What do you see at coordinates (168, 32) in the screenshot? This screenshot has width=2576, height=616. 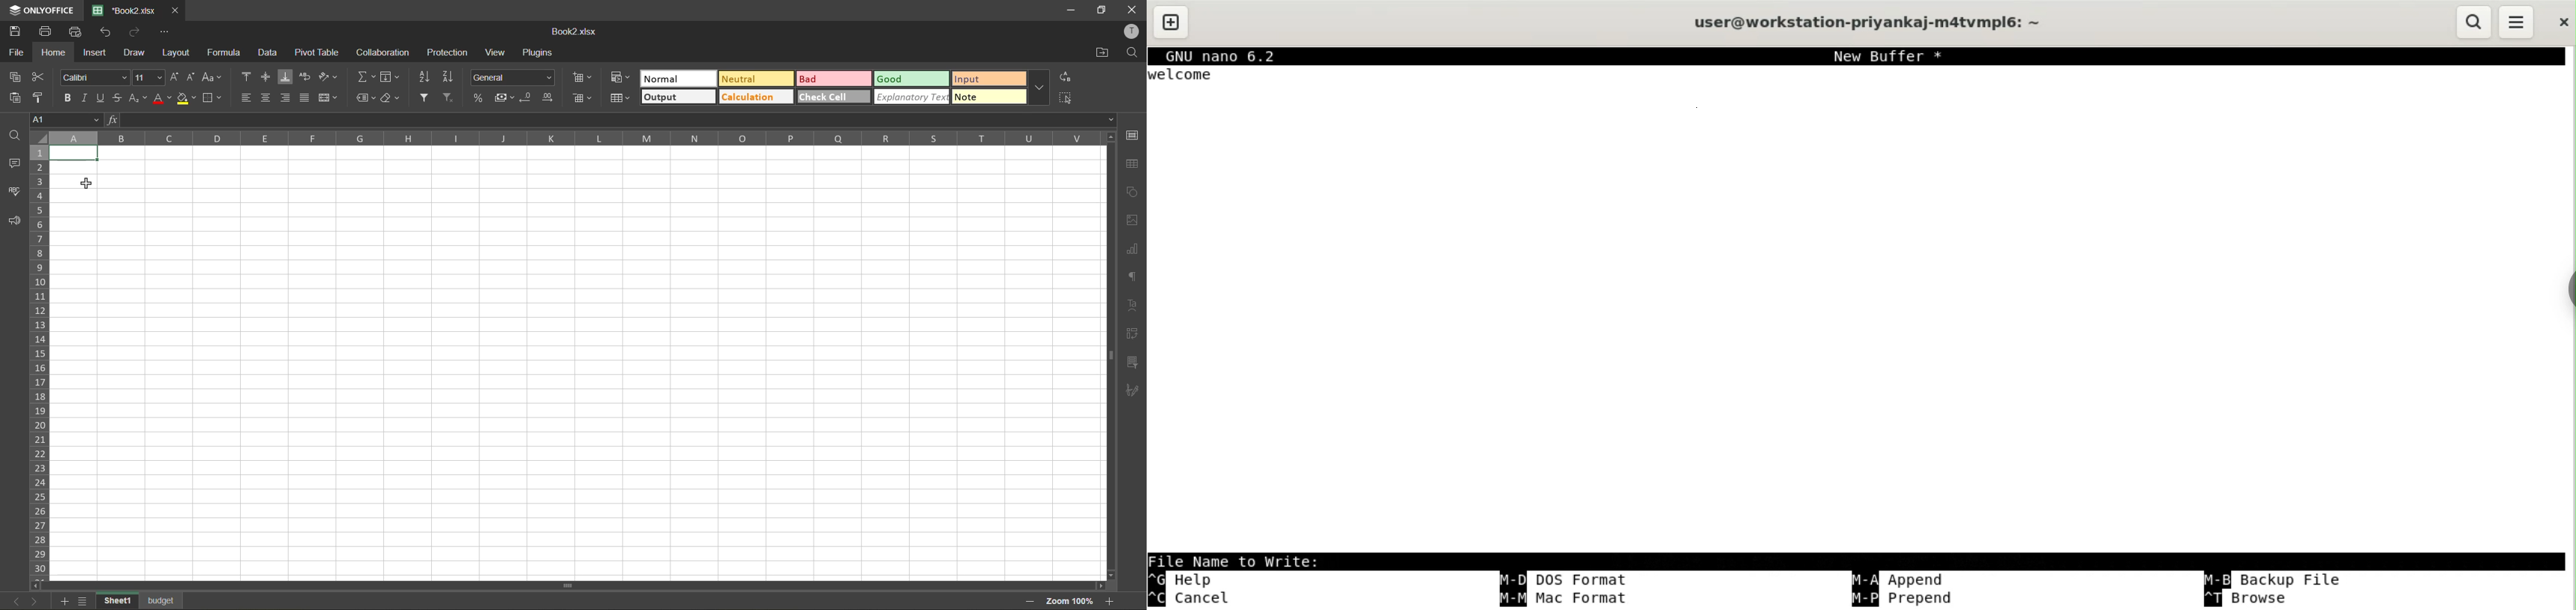 I see `customize quick access toolbar` at bounding box center [168, 32].